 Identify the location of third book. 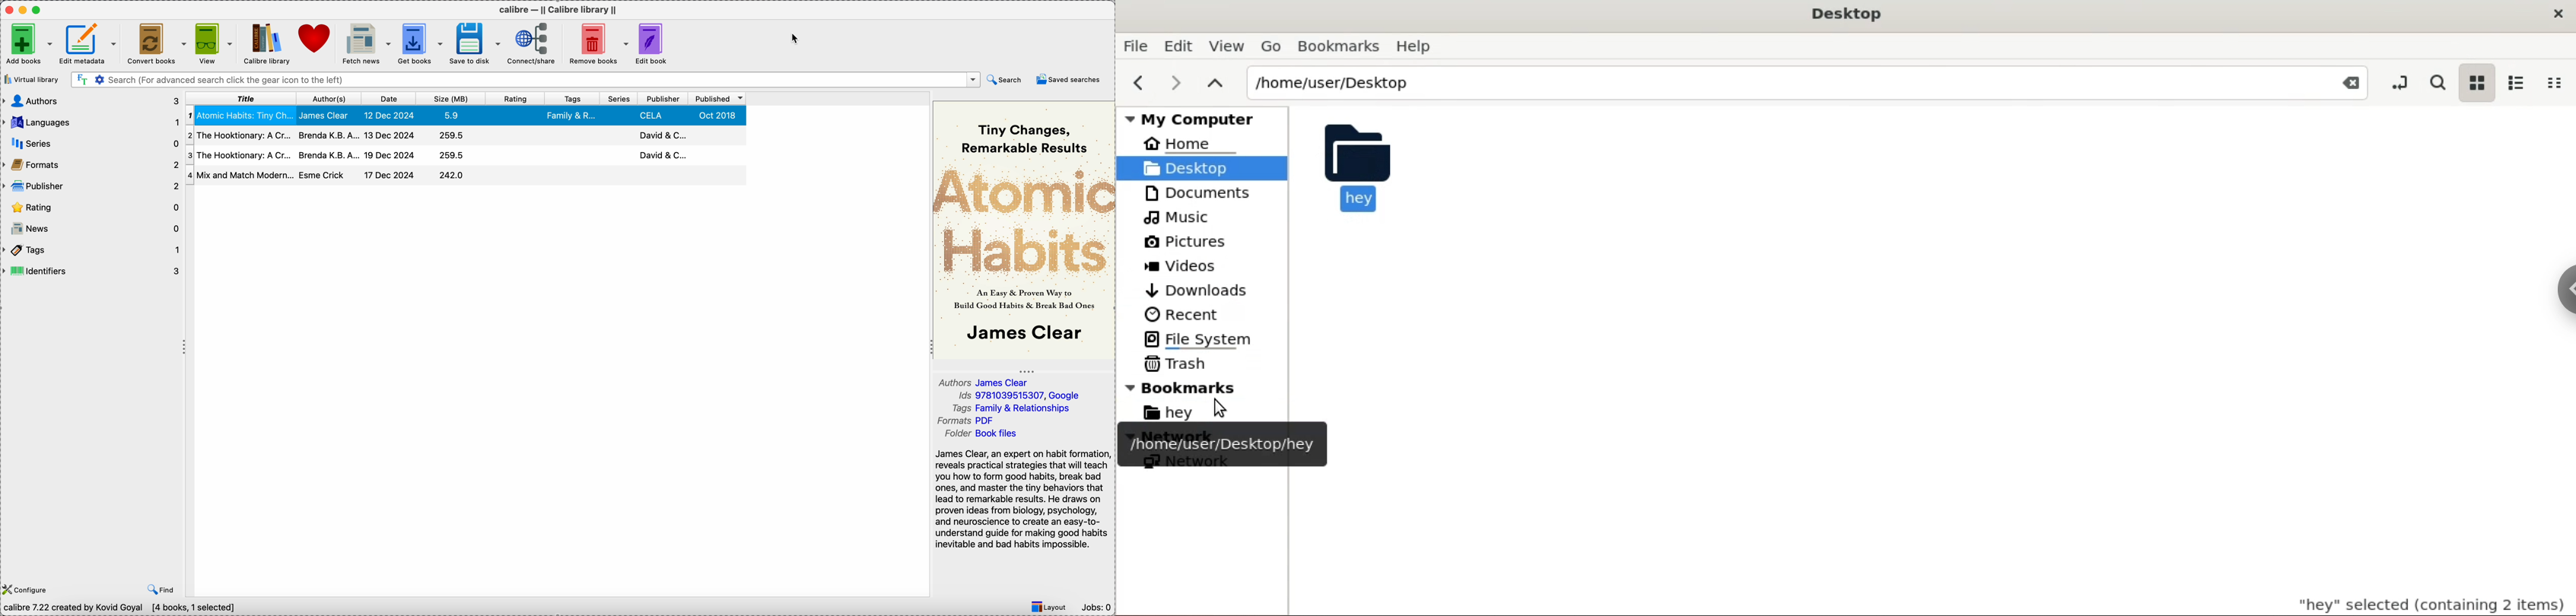
(465, 156).